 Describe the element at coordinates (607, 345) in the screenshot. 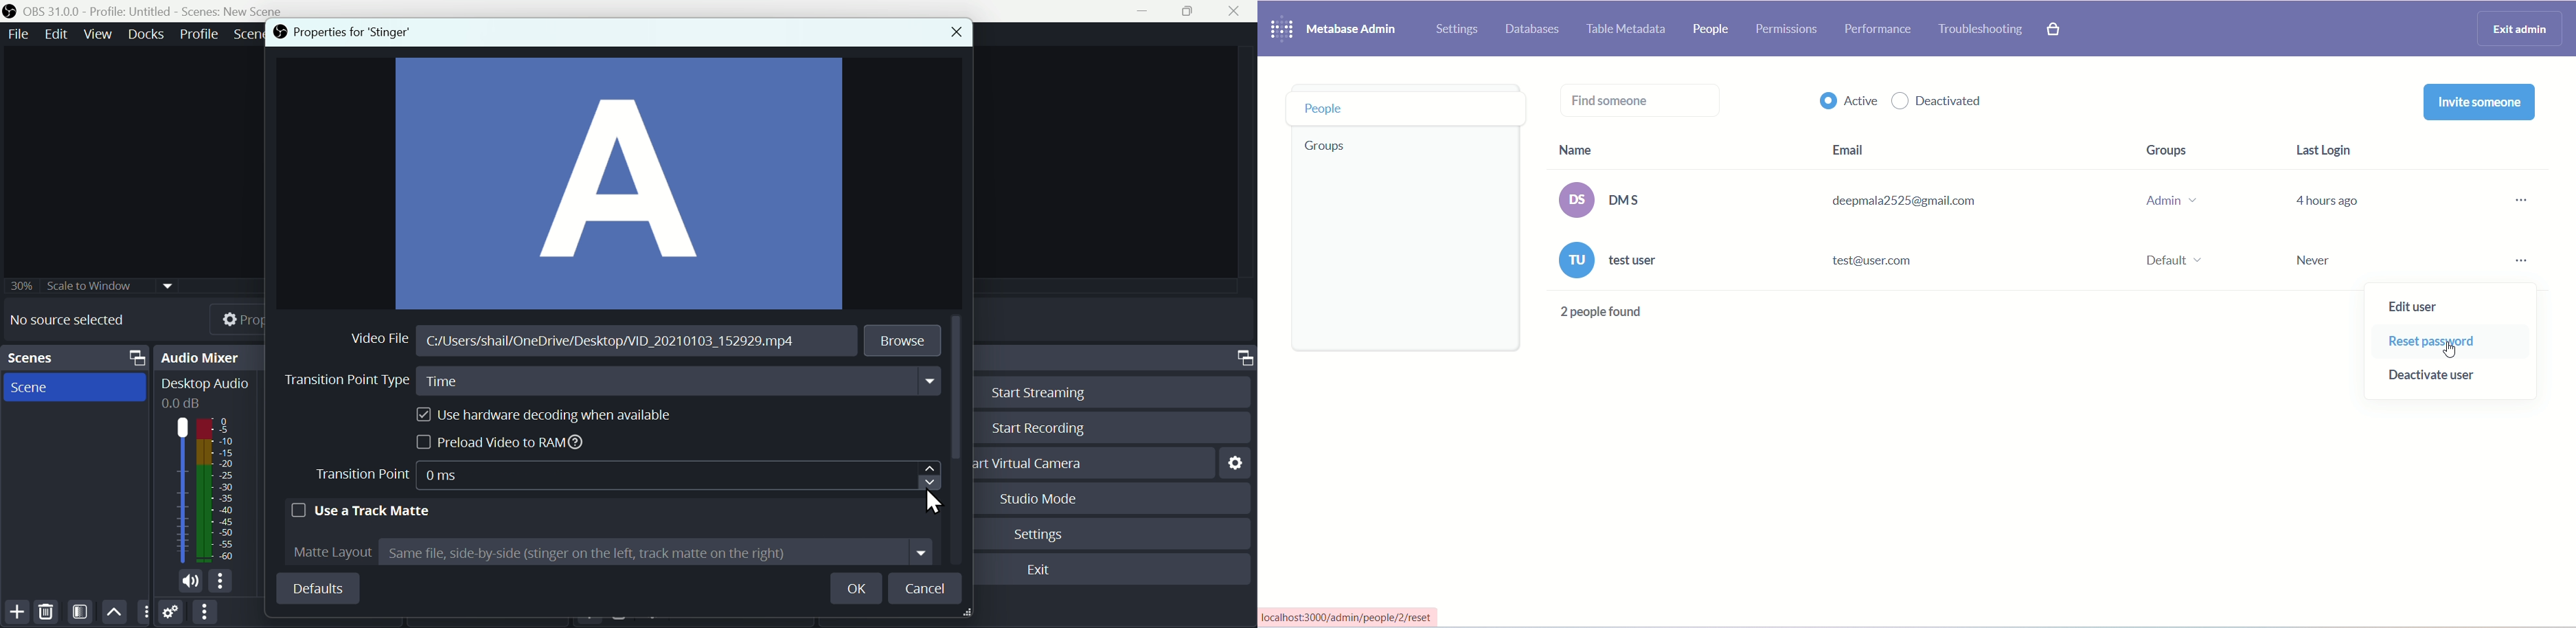

I see `File name` at that location.